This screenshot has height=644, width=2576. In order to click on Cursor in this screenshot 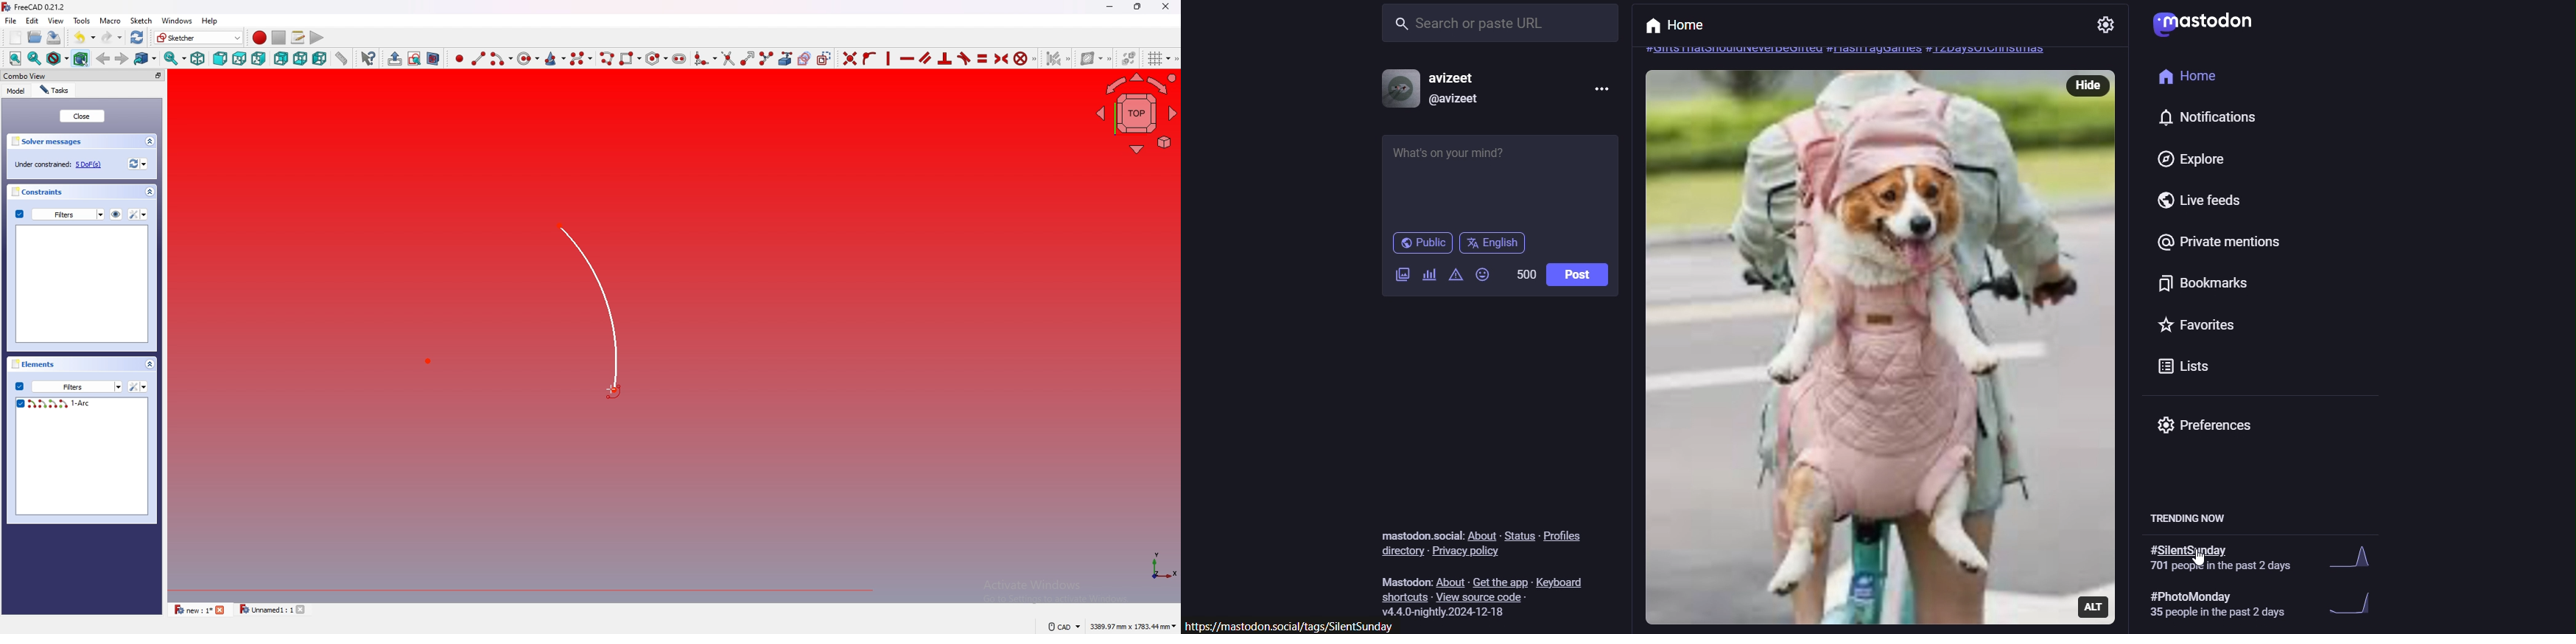, I will do `click(612, 390)`.